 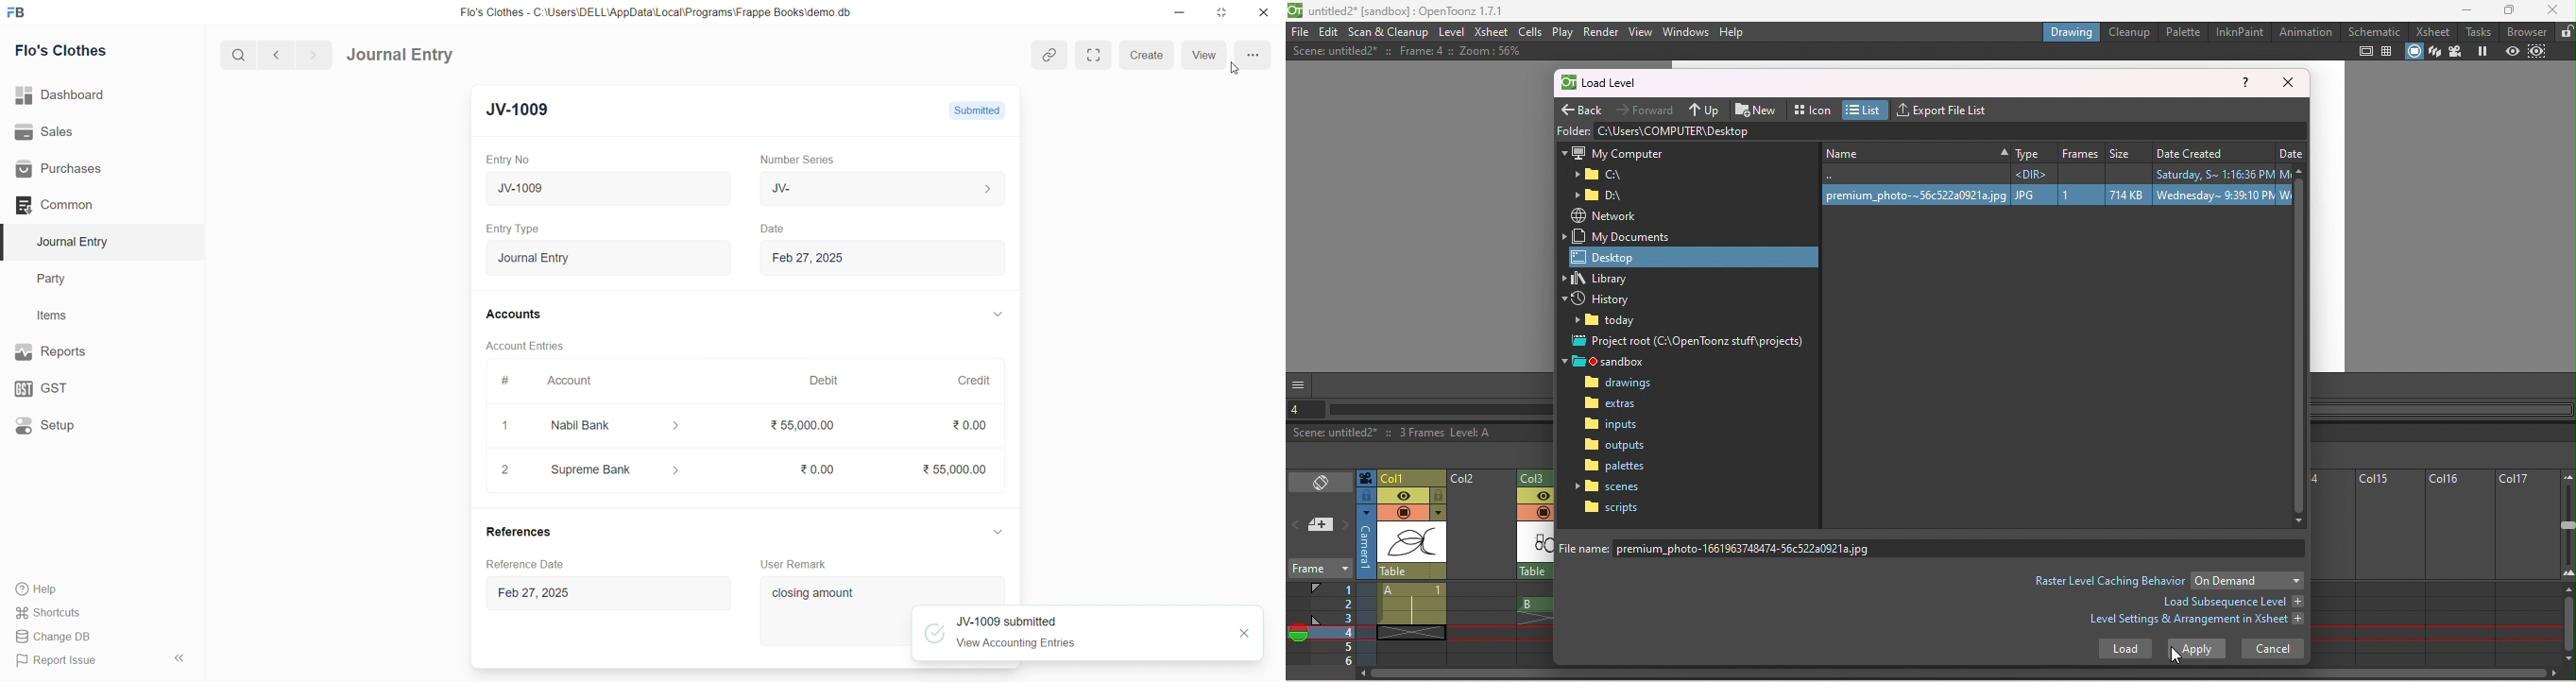 What do you see at coordinates (80, 131) in the screenshot?
I see `Sales` at bounding box center [80, 131].